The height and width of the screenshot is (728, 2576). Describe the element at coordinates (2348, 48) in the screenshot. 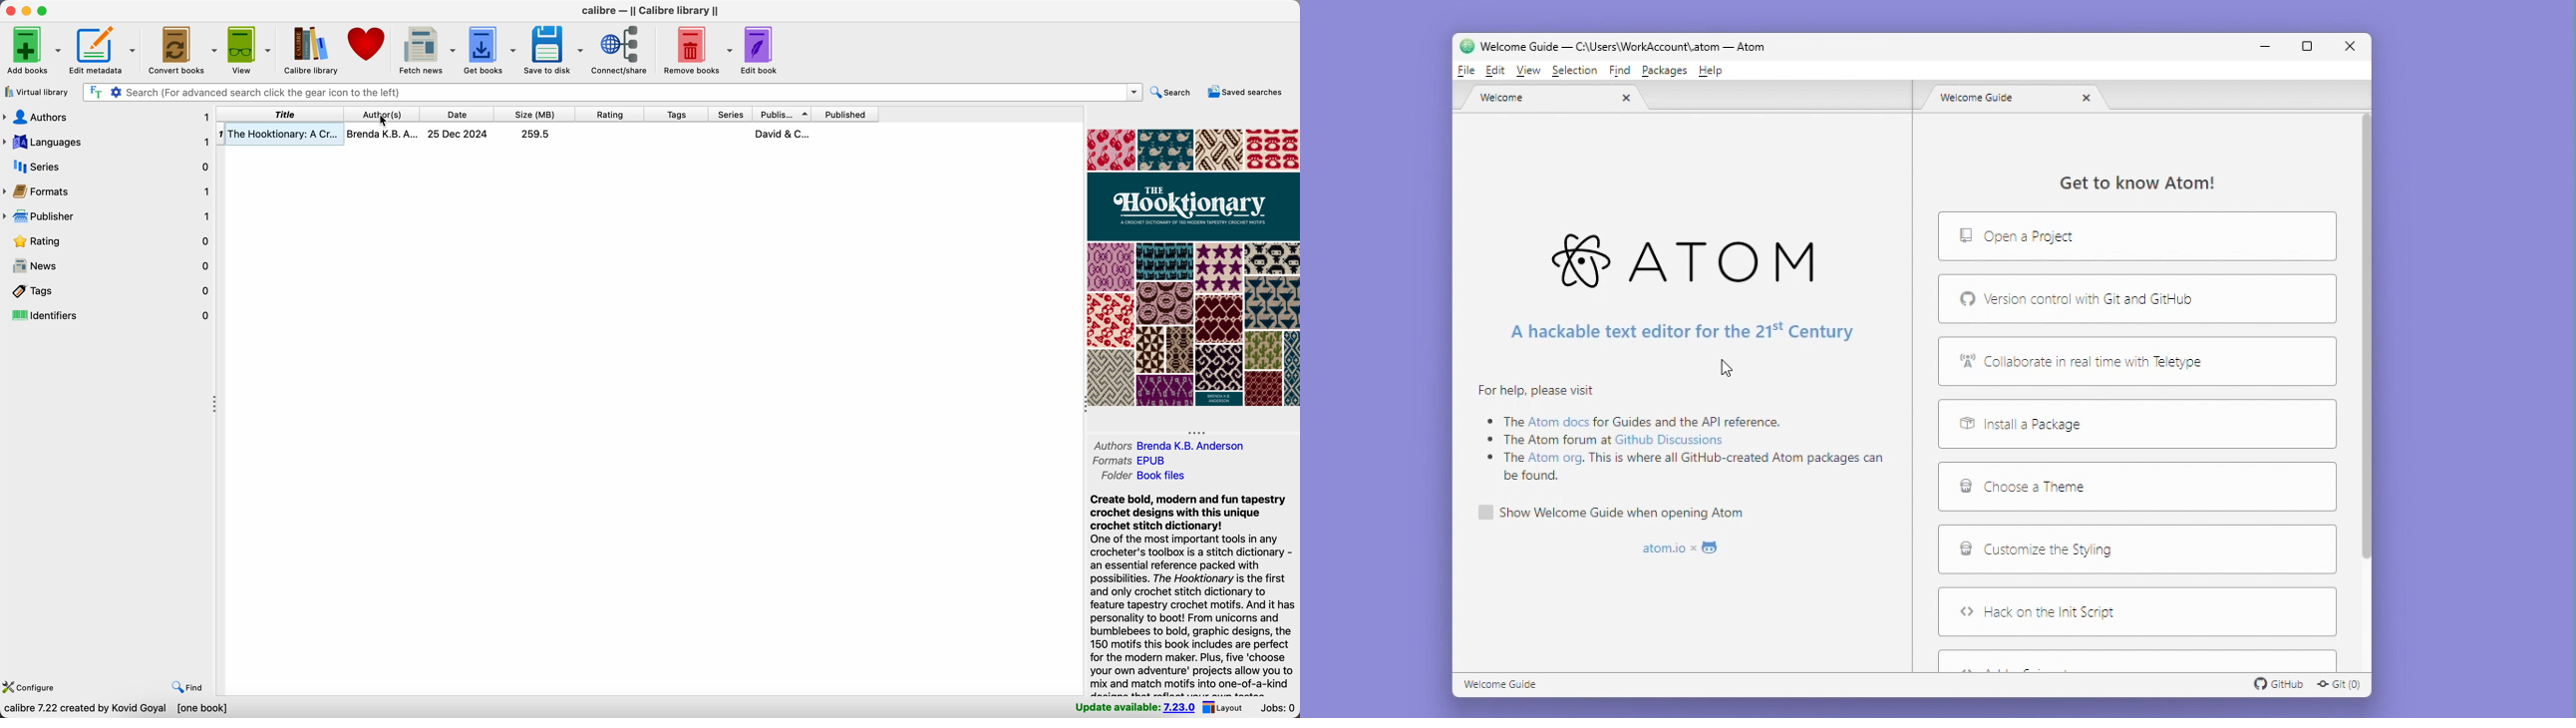

I see `Close` at that location.